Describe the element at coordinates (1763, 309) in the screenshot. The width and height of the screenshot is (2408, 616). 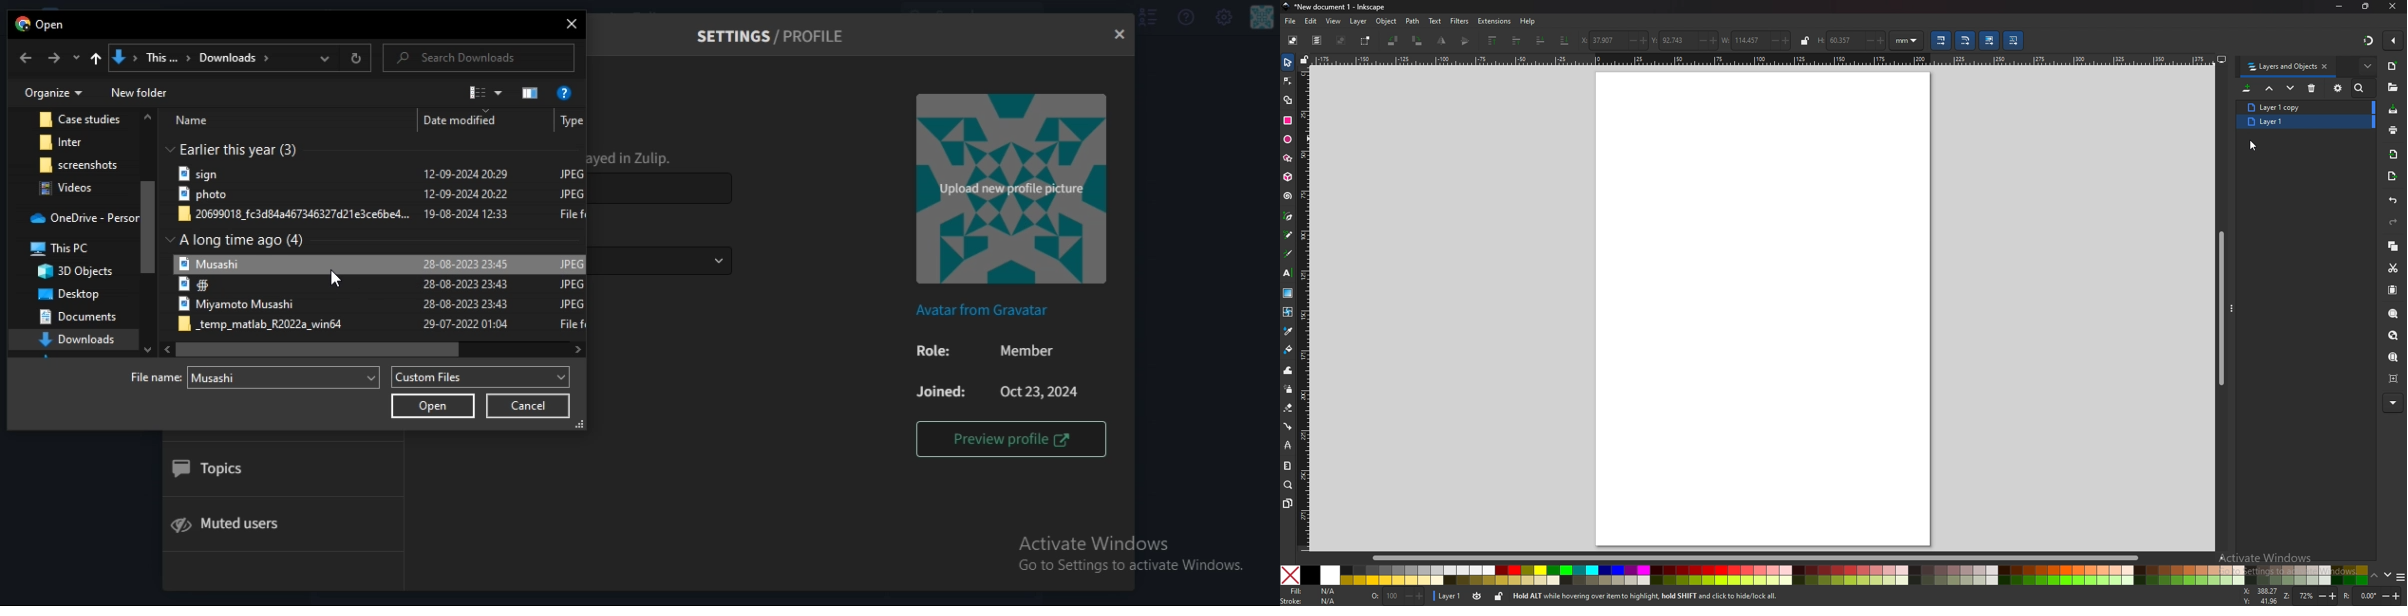
I see `page` at that location.